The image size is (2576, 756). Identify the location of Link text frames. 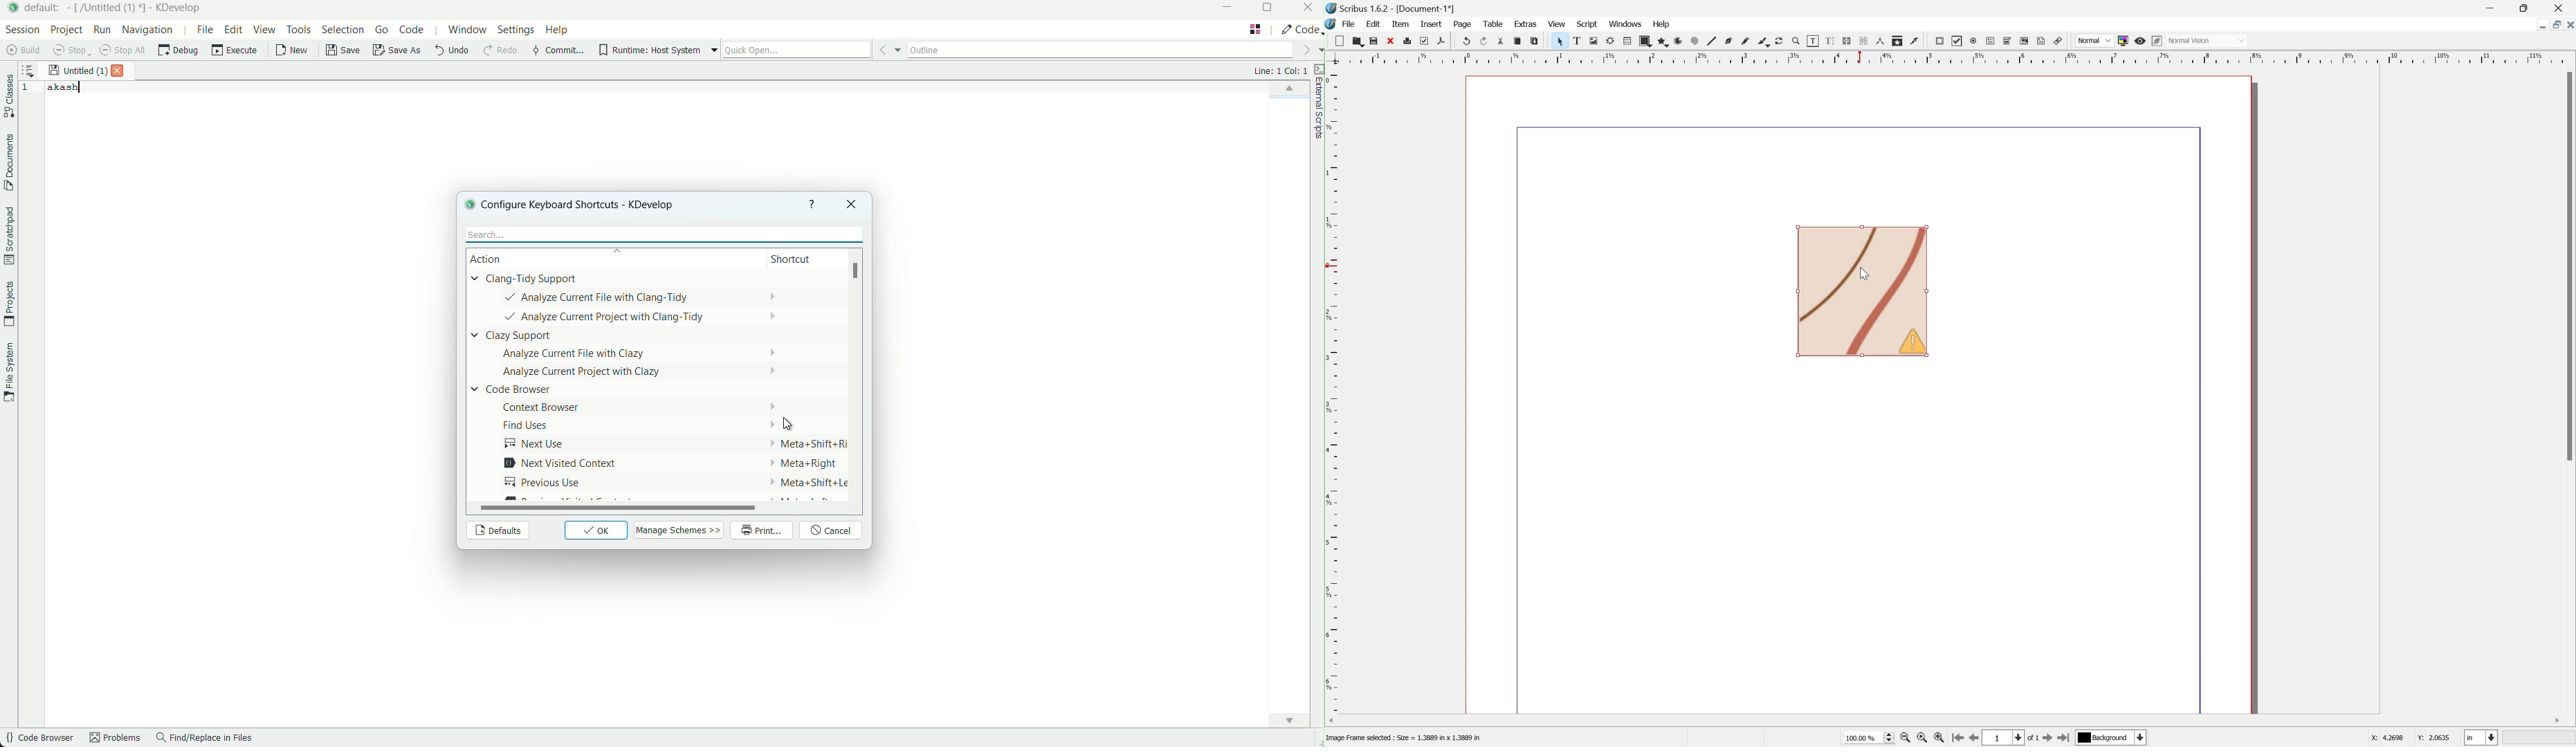
(1850, 42).